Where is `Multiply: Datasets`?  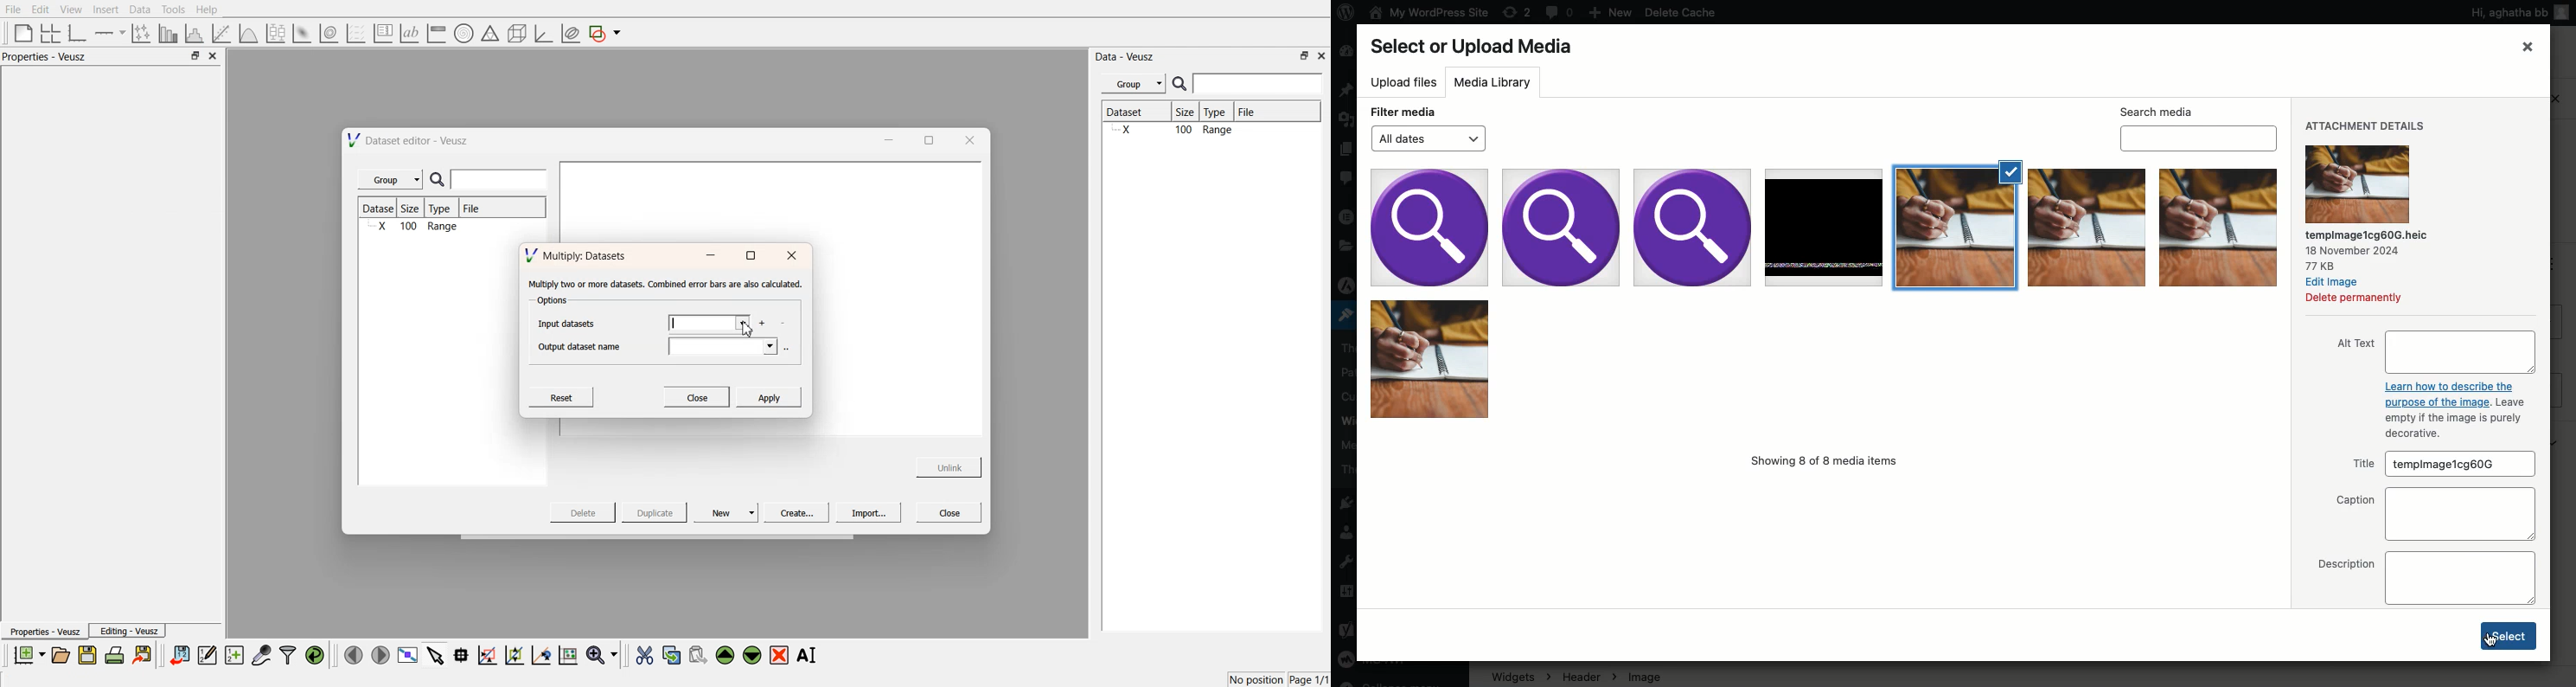 Multiply: Datasets is located at coordinates (578, 254).